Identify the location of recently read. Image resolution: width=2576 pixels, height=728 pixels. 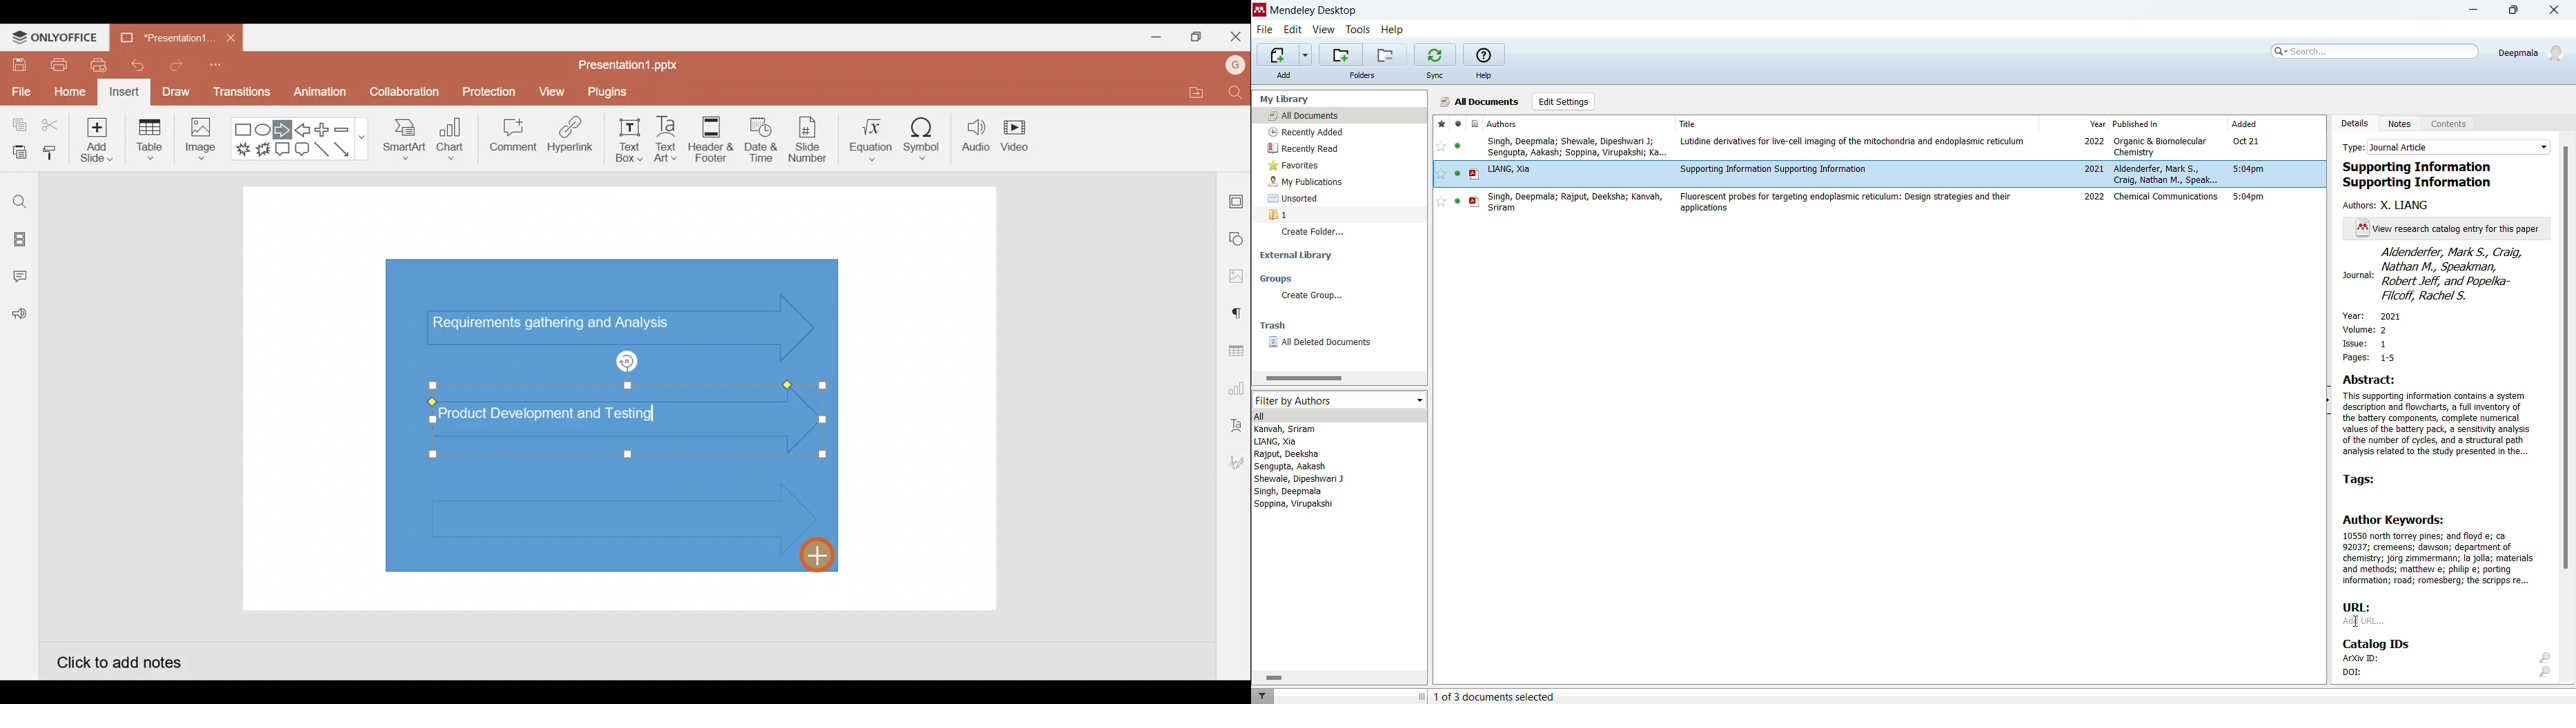
(1301, 150).